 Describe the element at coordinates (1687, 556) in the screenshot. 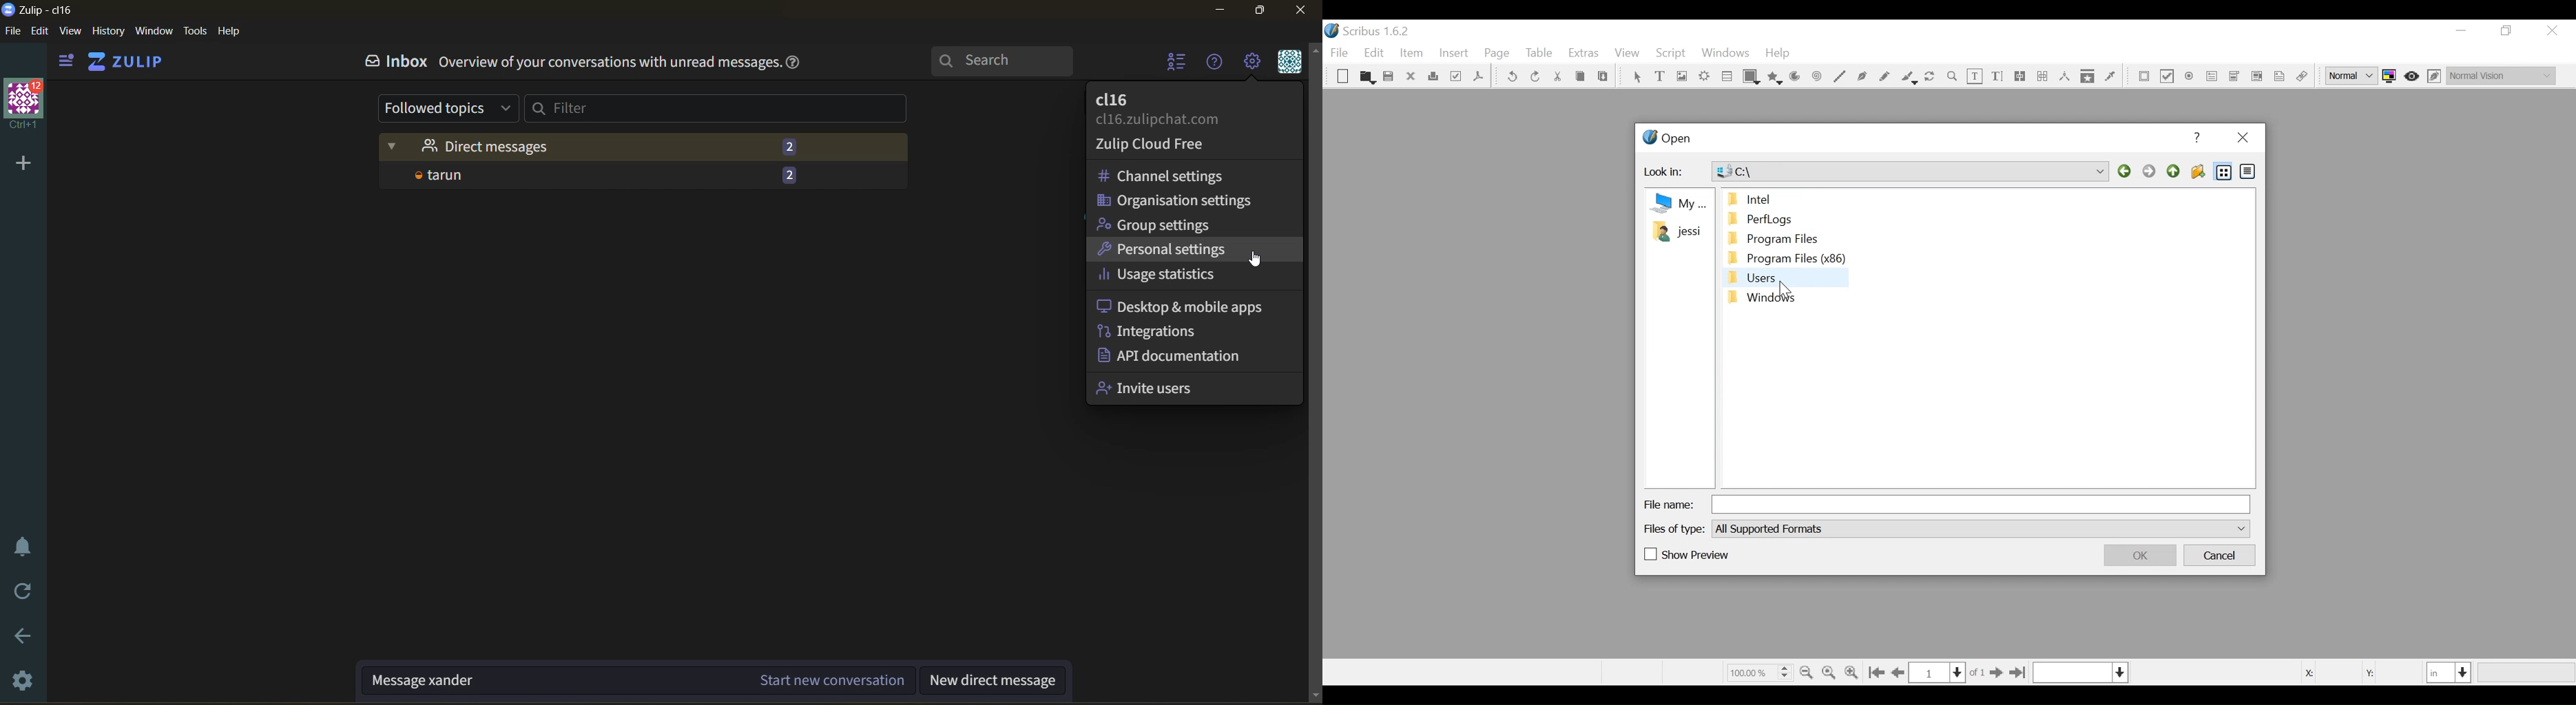

I see `(un)check Show Preview` at that location.